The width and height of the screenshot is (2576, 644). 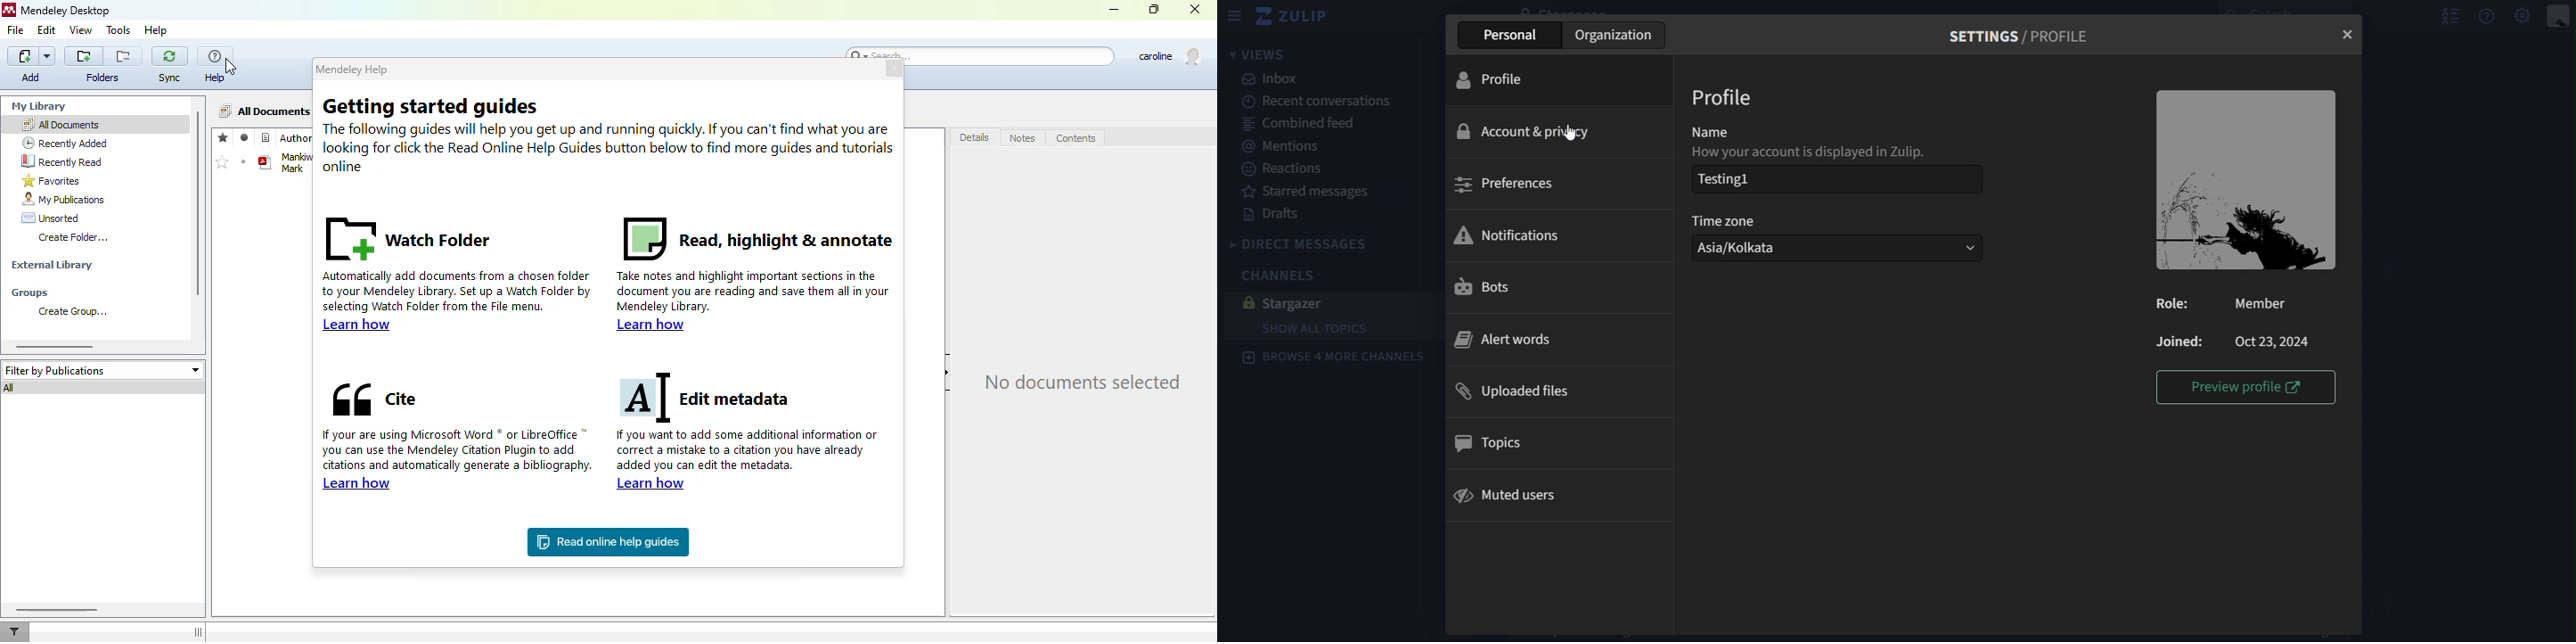 What do you see at coordinates (81, 30) in the screenshot?
I see `view` at bounding box center [81, 30].